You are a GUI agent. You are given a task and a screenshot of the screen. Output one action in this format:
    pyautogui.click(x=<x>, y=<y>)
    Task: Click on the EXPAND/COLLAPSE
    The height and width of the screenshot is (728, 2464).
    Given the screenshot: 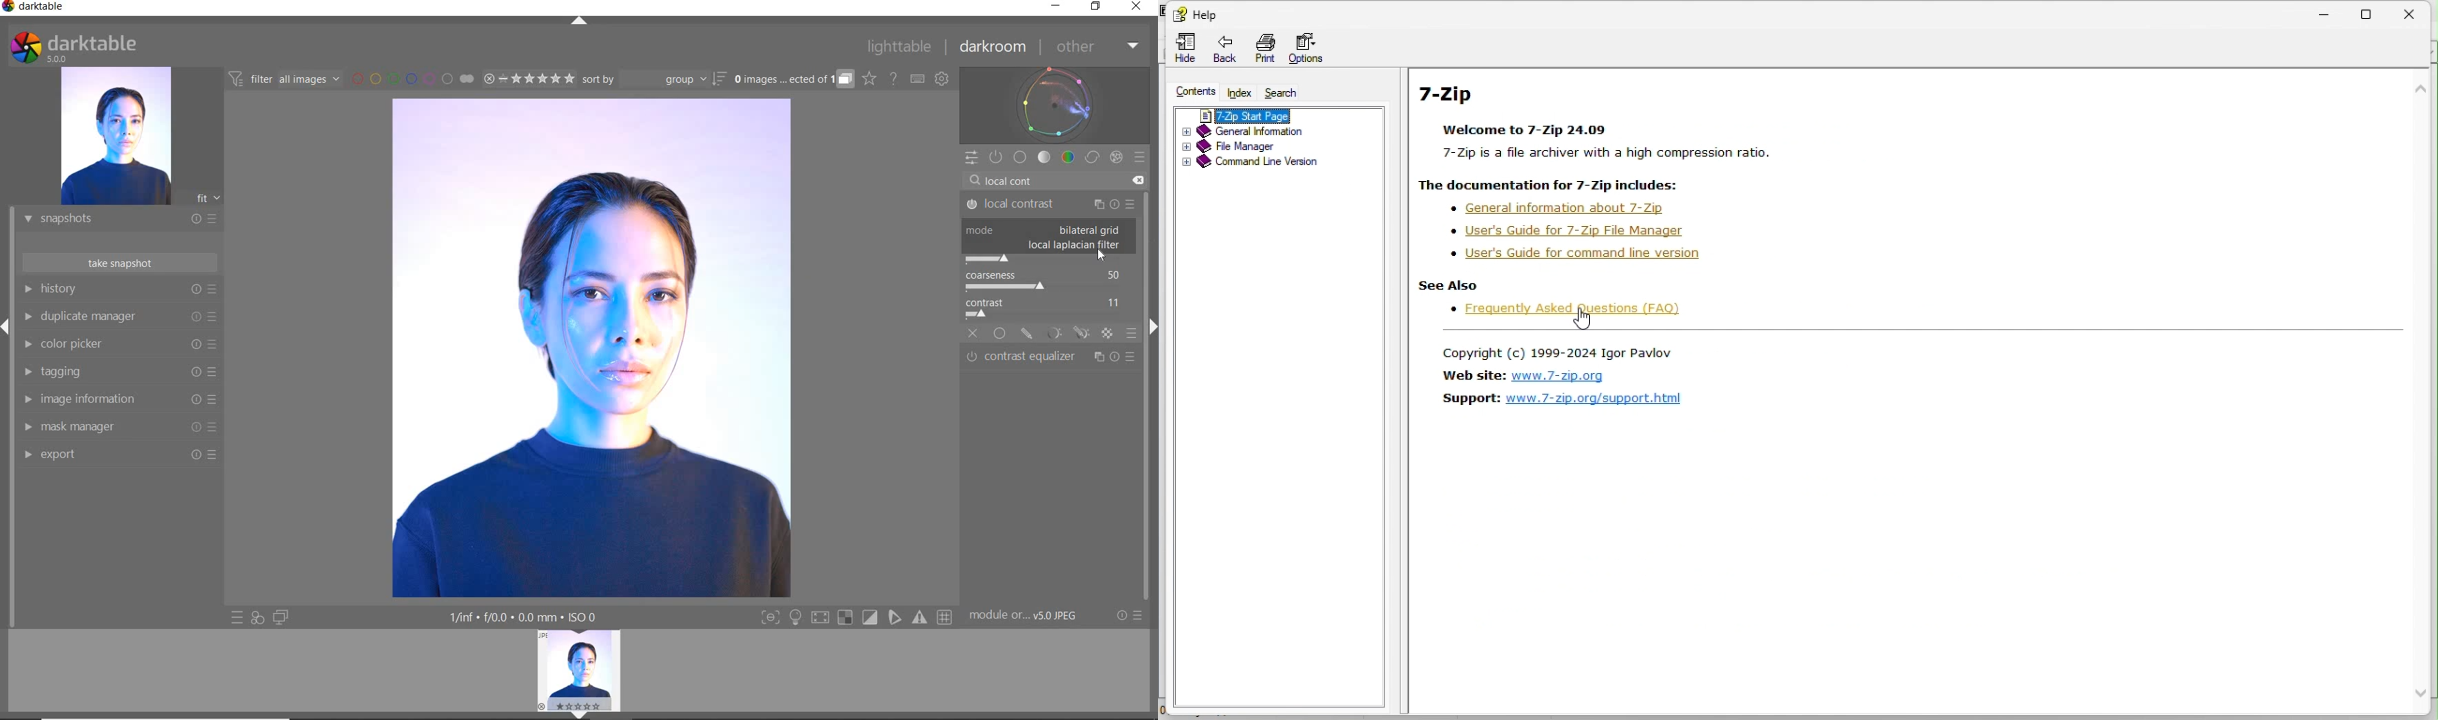 What is the action you would take?
    pyautogui.click(x=584, y=714)
    